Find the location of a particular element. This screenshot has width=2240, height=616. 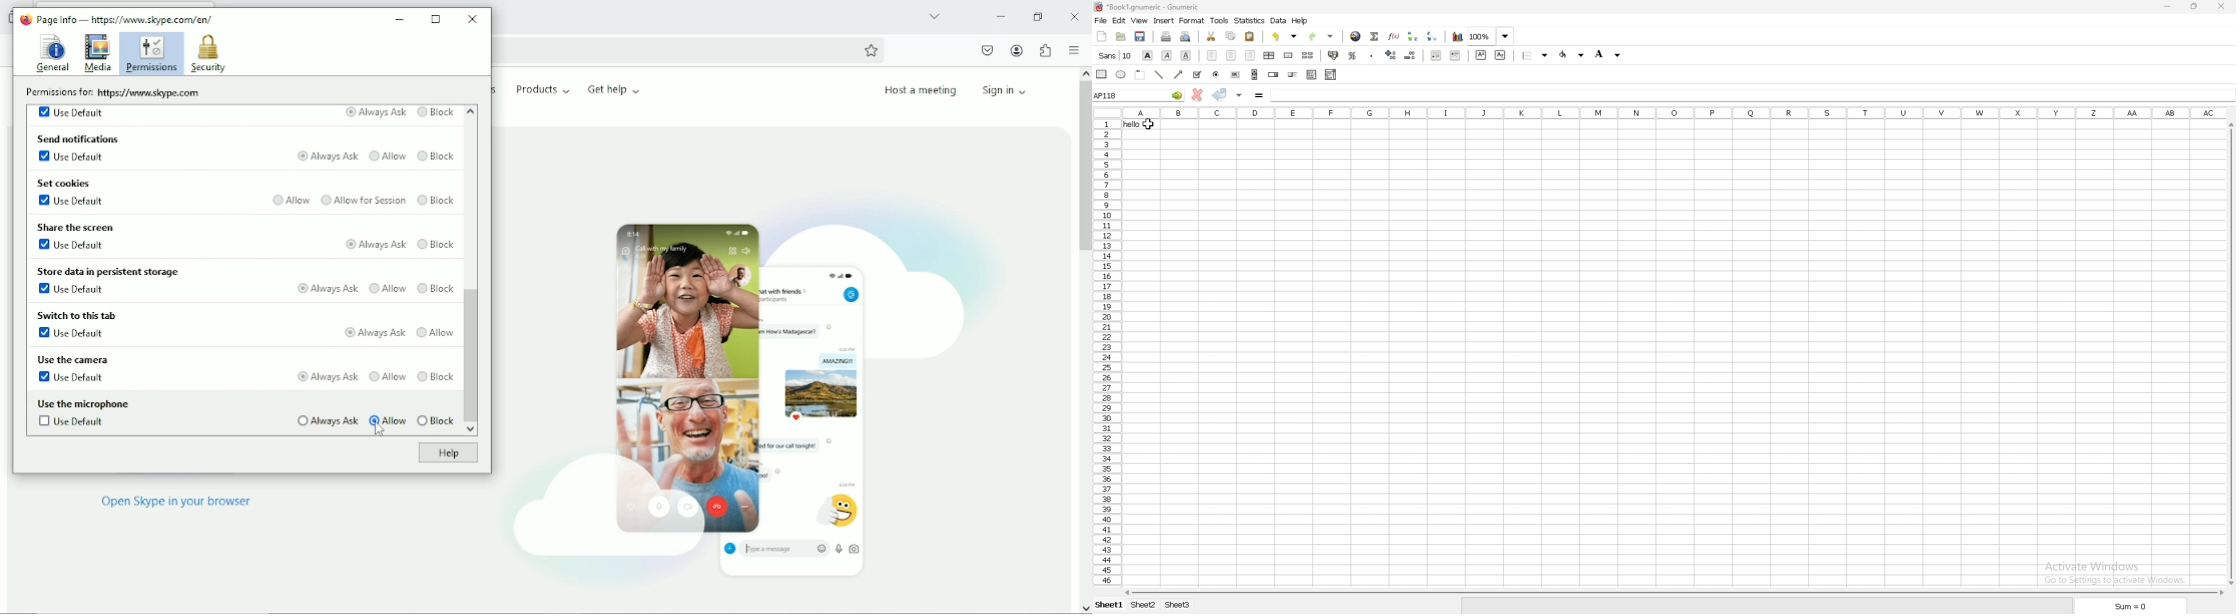

font is located at coordinates (1115, 55).